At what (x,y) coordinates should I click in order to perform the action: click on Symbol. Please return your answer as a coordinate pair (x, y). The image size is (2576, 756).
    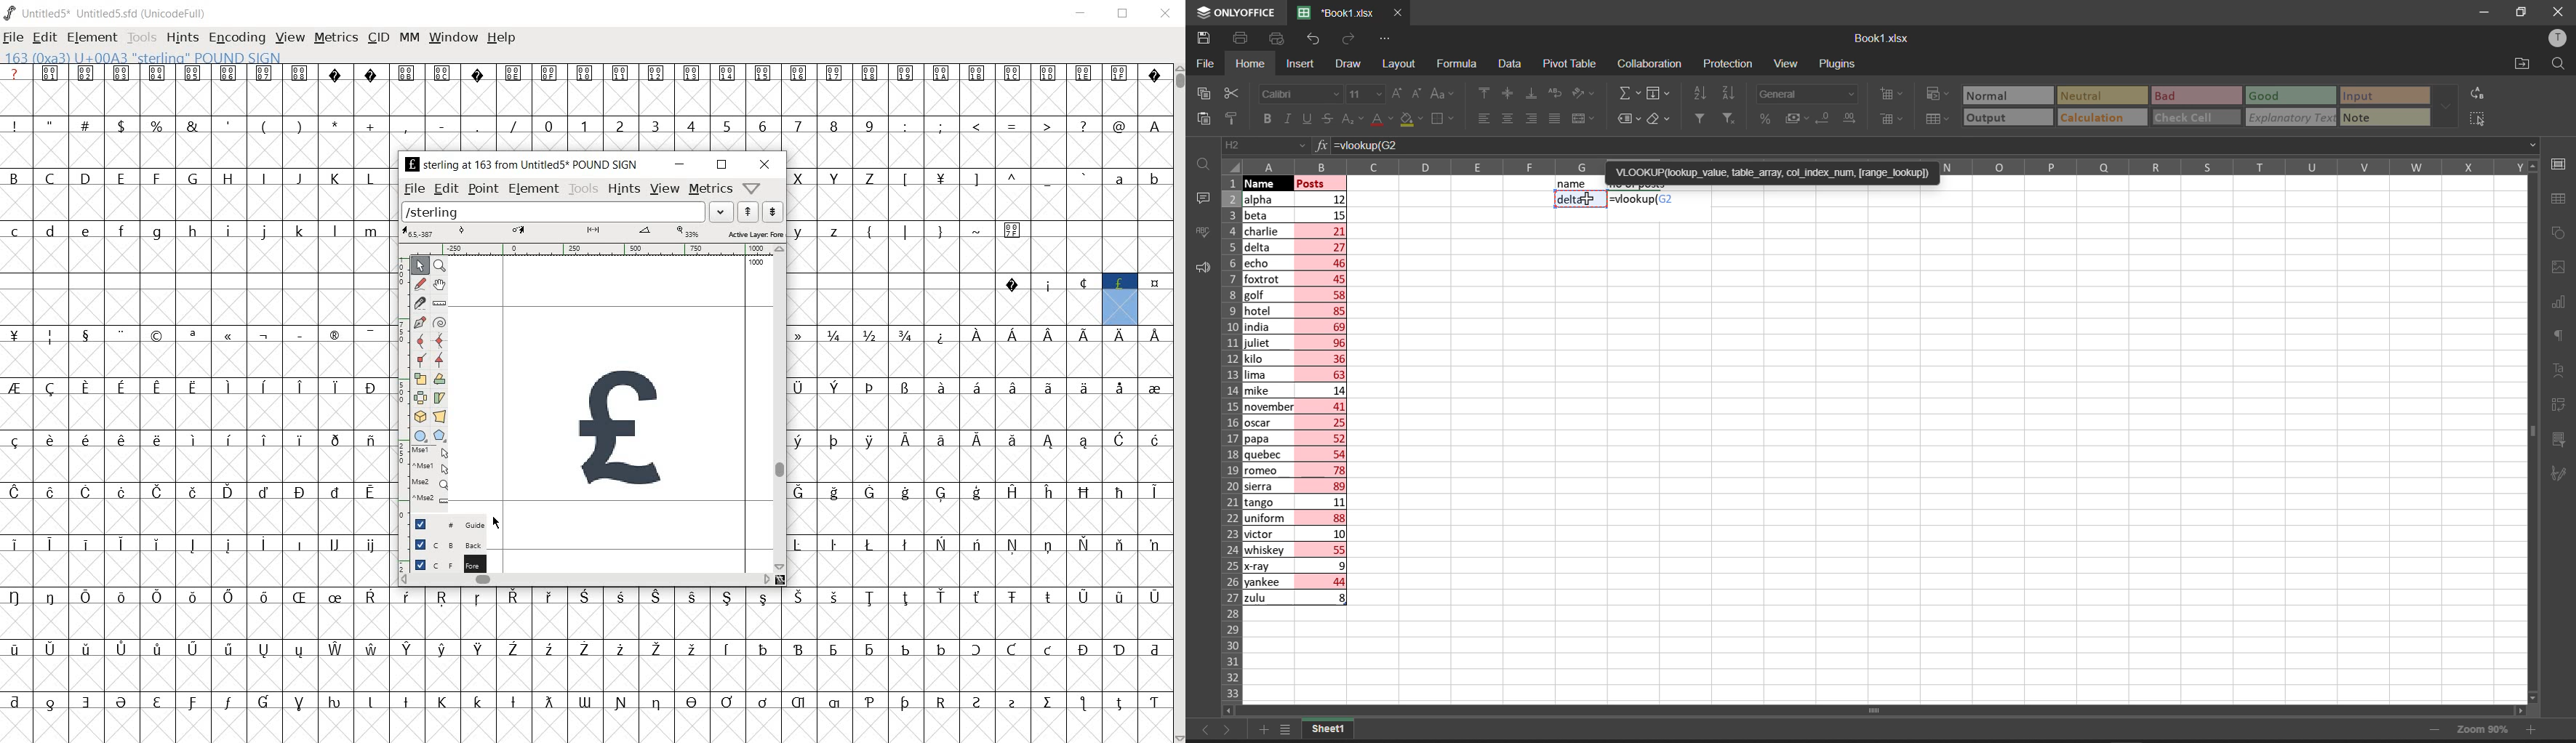
    Looking at the image, I should click on (369, 546).